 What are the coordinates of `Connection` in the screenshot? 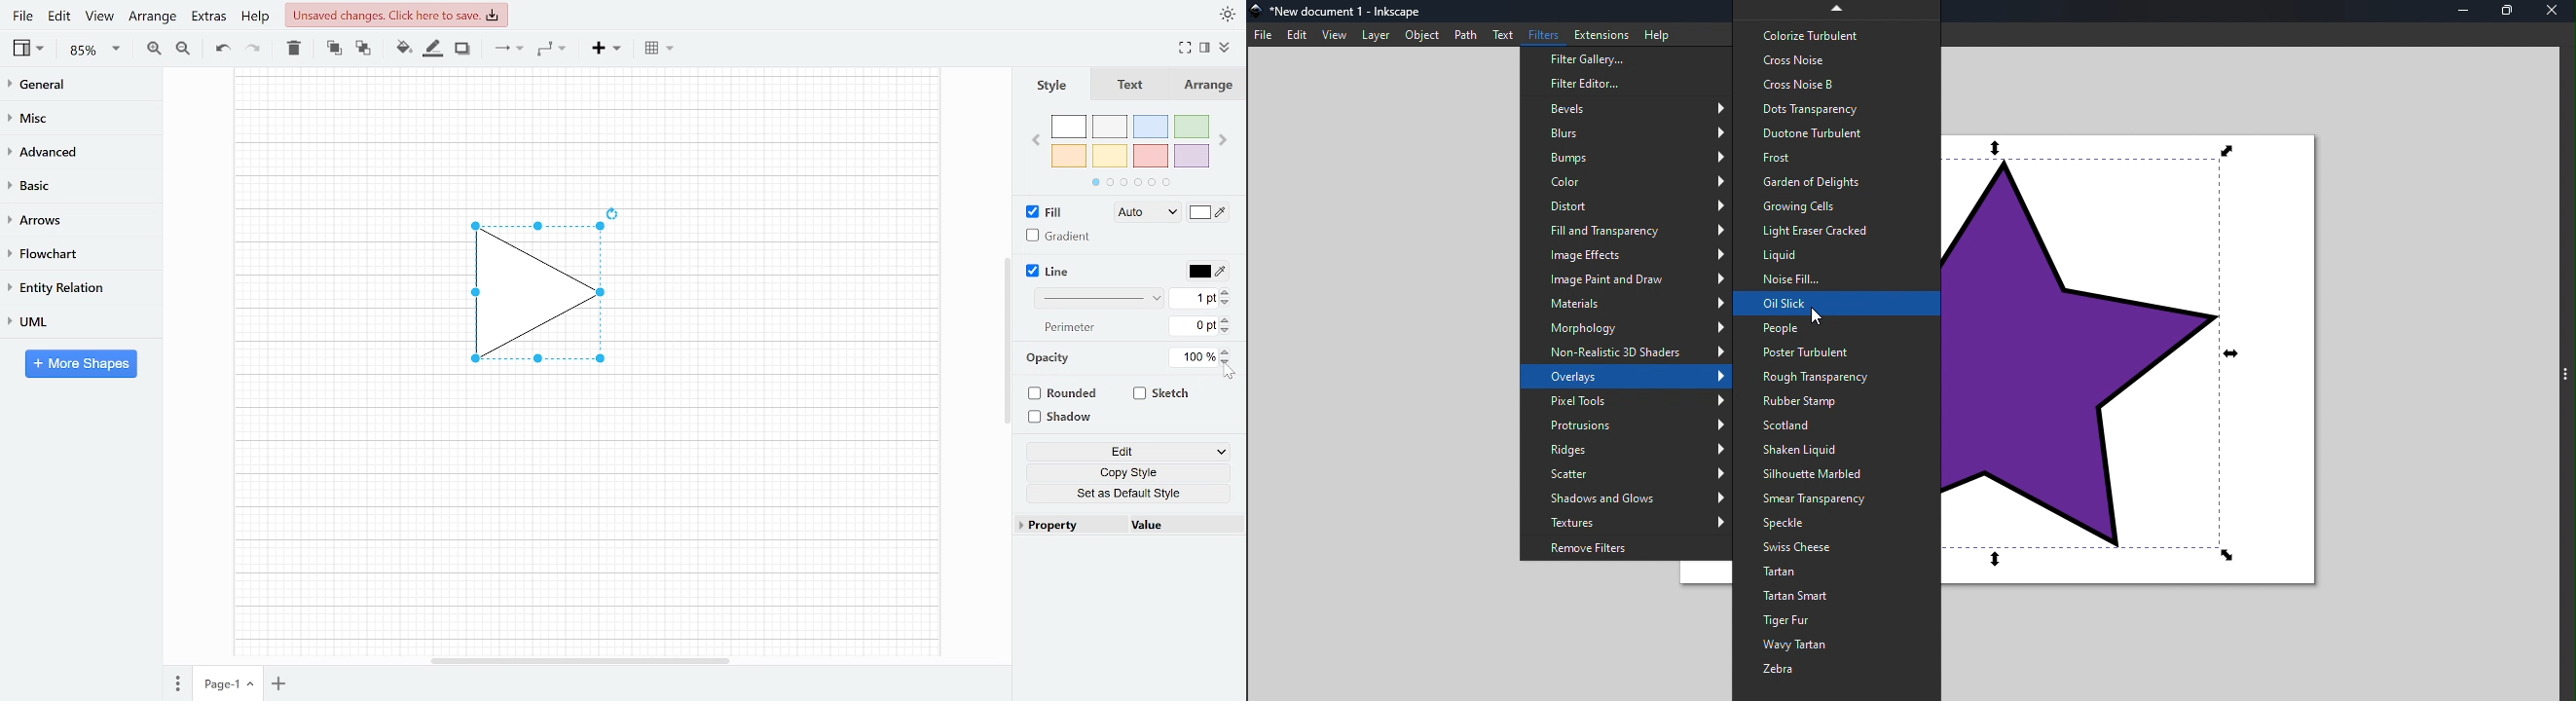 It's located at (508, 48).